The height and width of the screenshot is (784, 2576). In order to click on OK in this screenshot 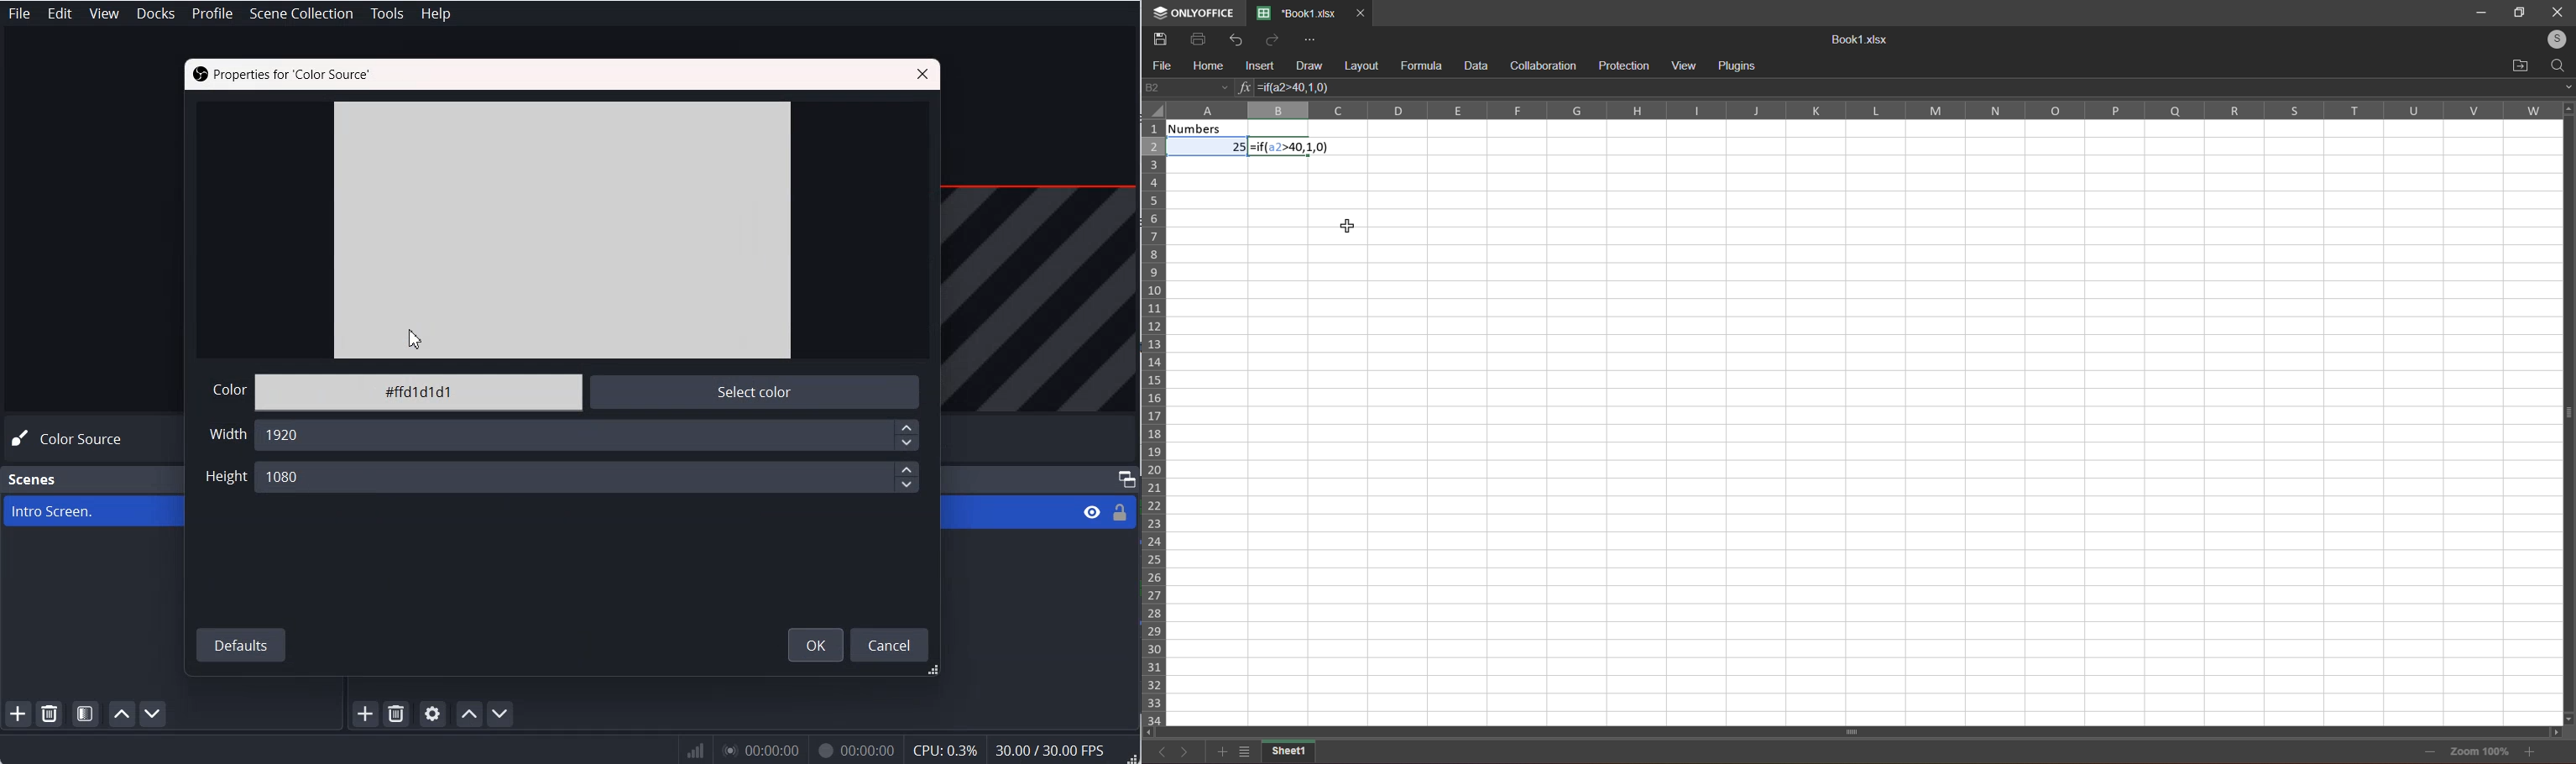, I will do `click(814, 644)`.